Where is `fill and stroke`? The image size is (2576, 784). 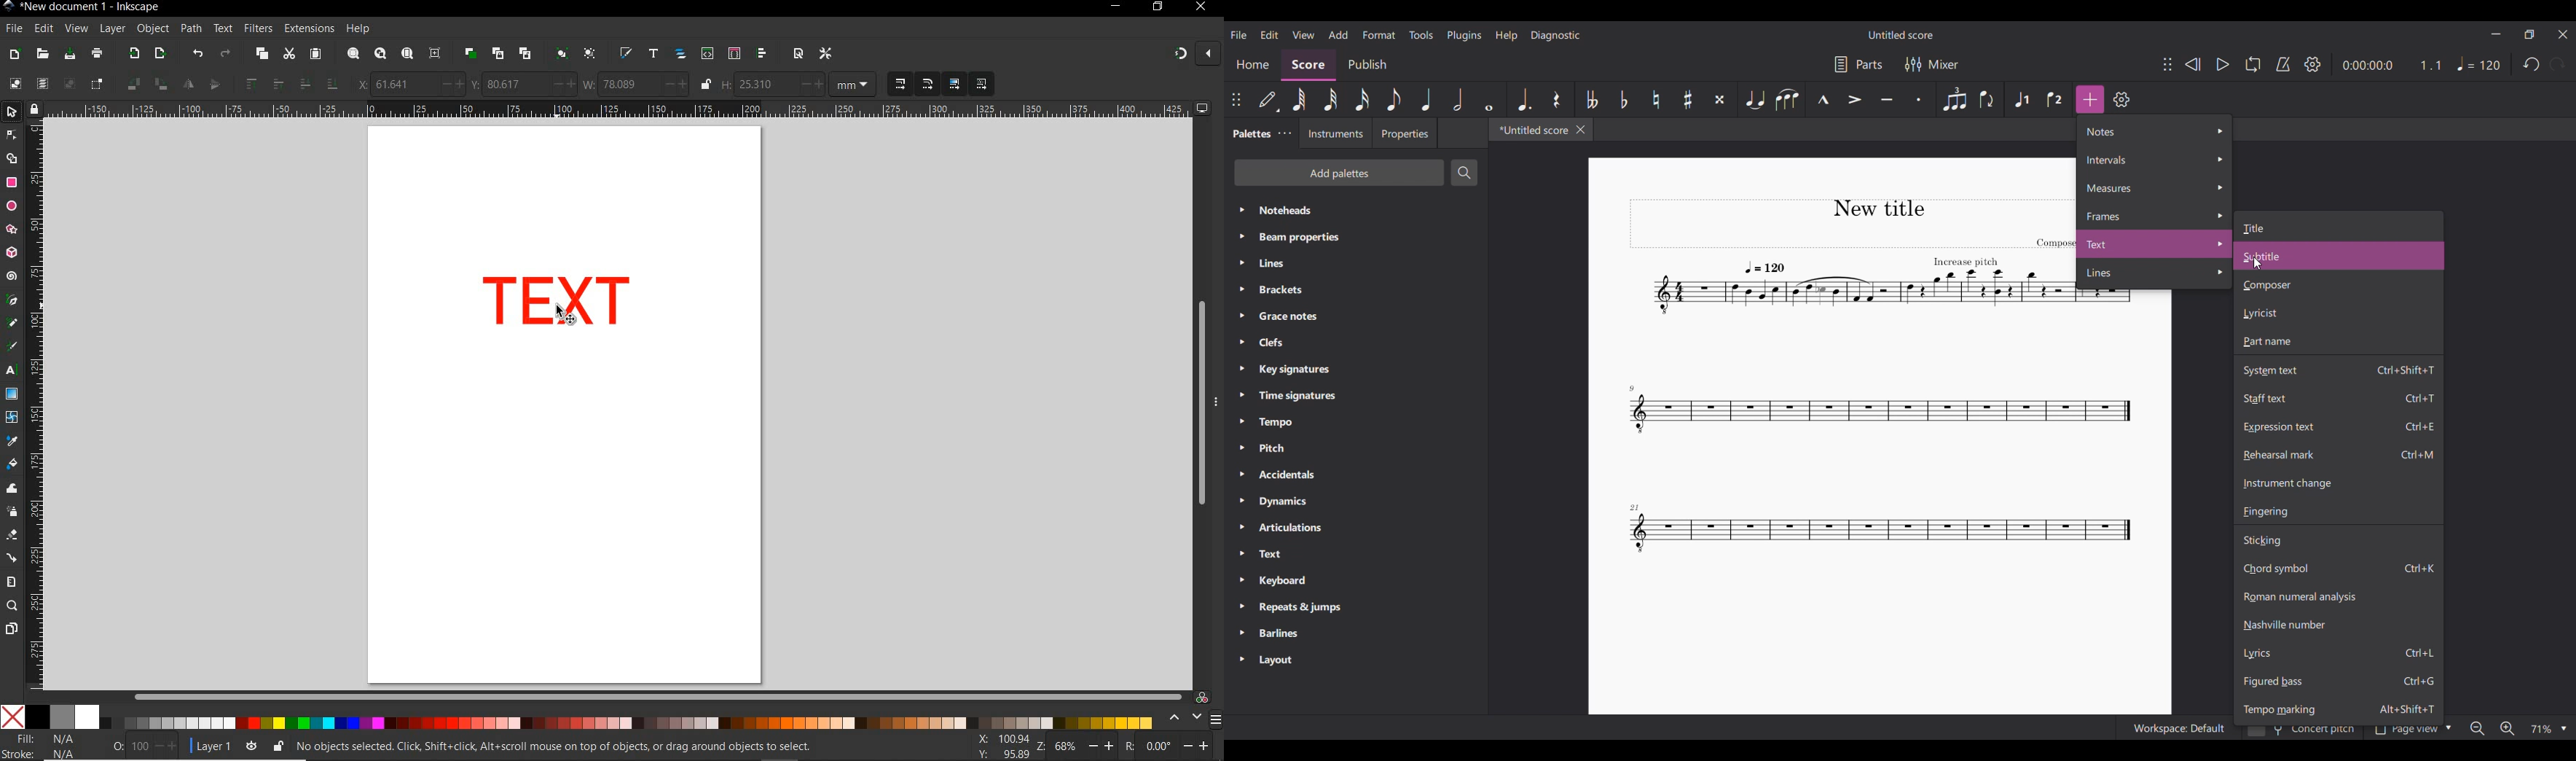
fill and stroke is located at coordinates (44, 746).